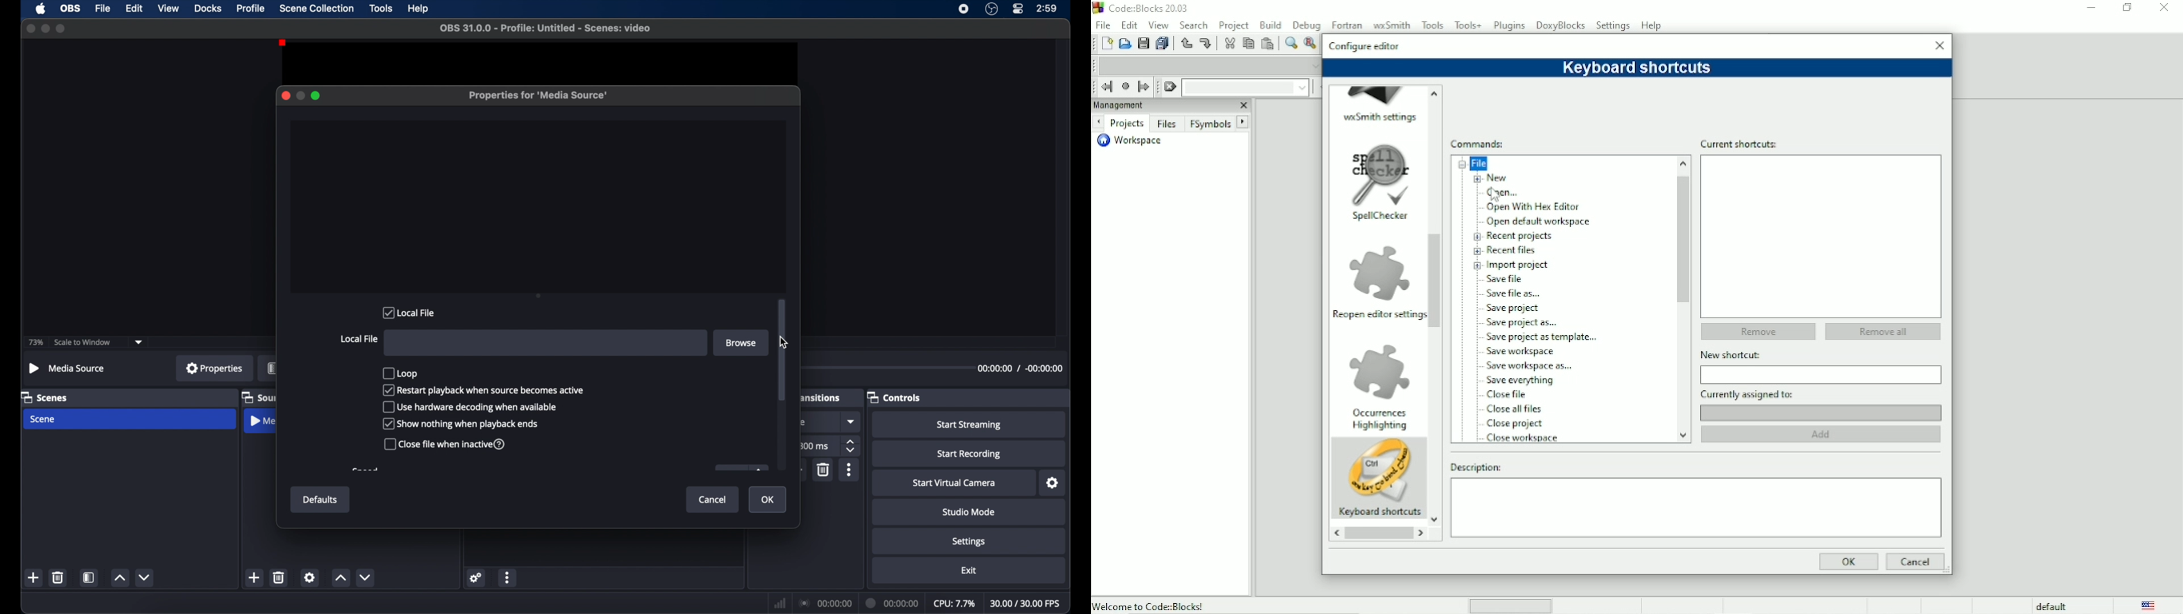 The image size is (2184, 616). What do you see at coordinates (321, 500) in the screenshot?
I see `defaults` at bounding box center [321, 500].